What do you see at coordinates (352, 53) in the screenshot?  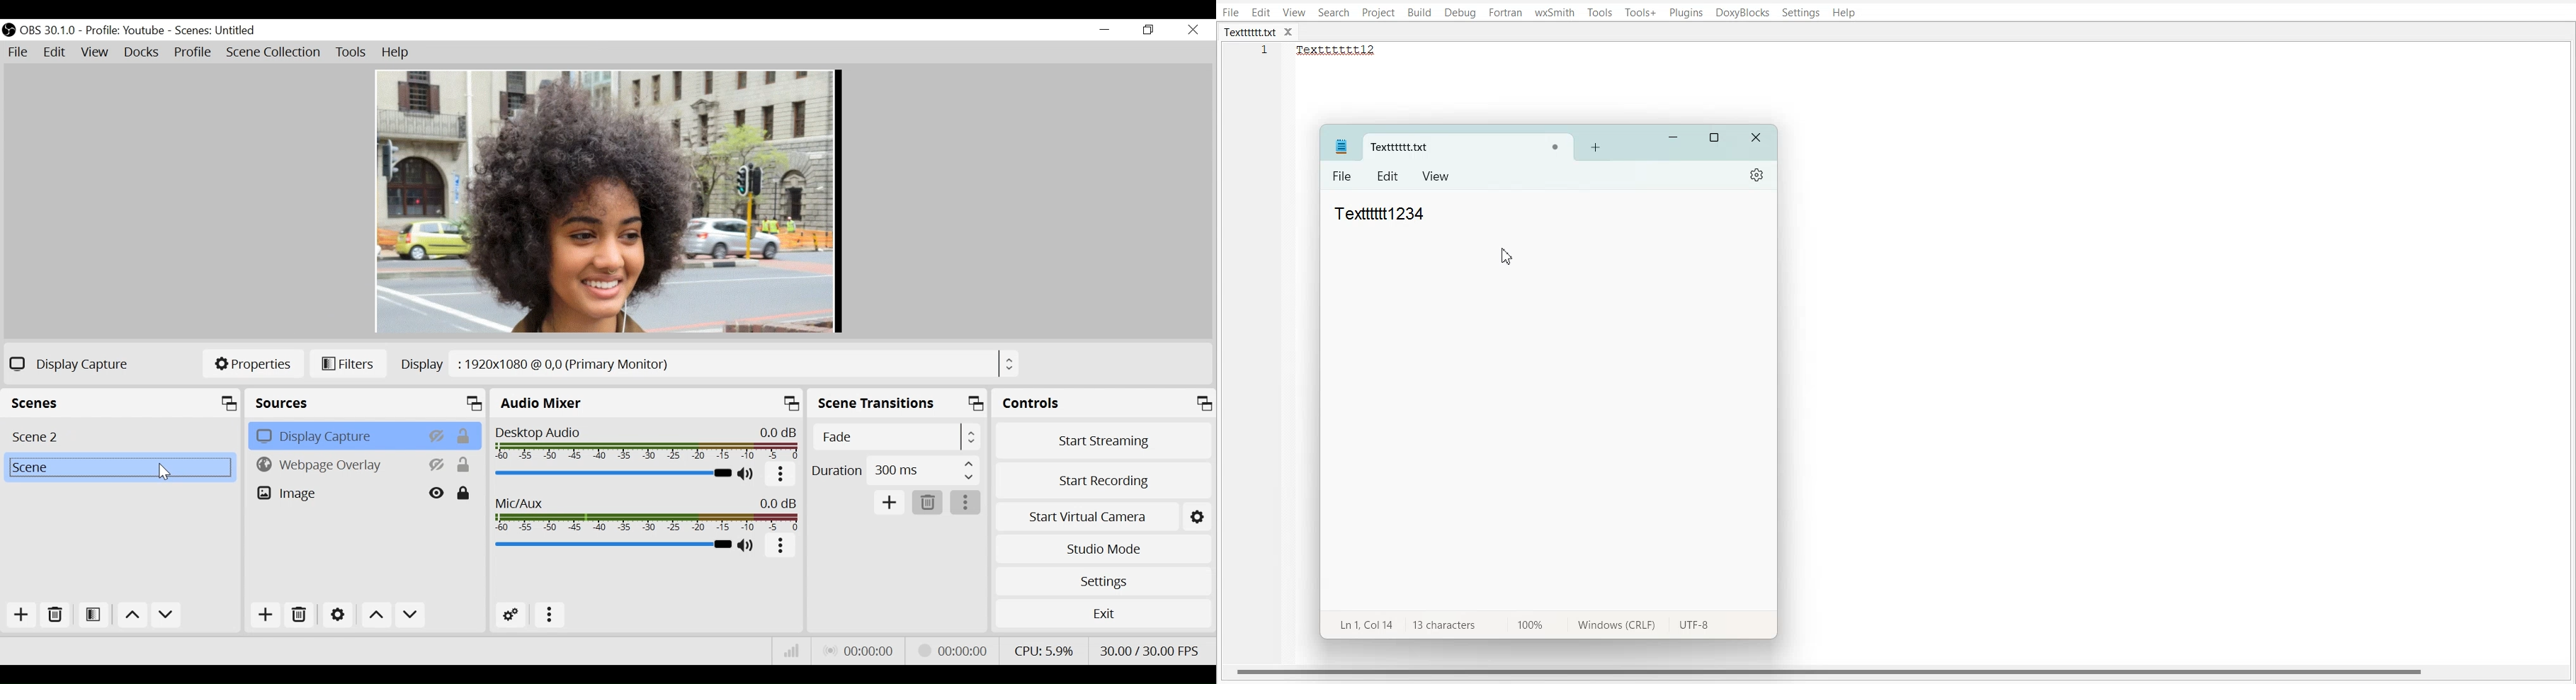 I see `Tools` at bounding box center [352, 53].